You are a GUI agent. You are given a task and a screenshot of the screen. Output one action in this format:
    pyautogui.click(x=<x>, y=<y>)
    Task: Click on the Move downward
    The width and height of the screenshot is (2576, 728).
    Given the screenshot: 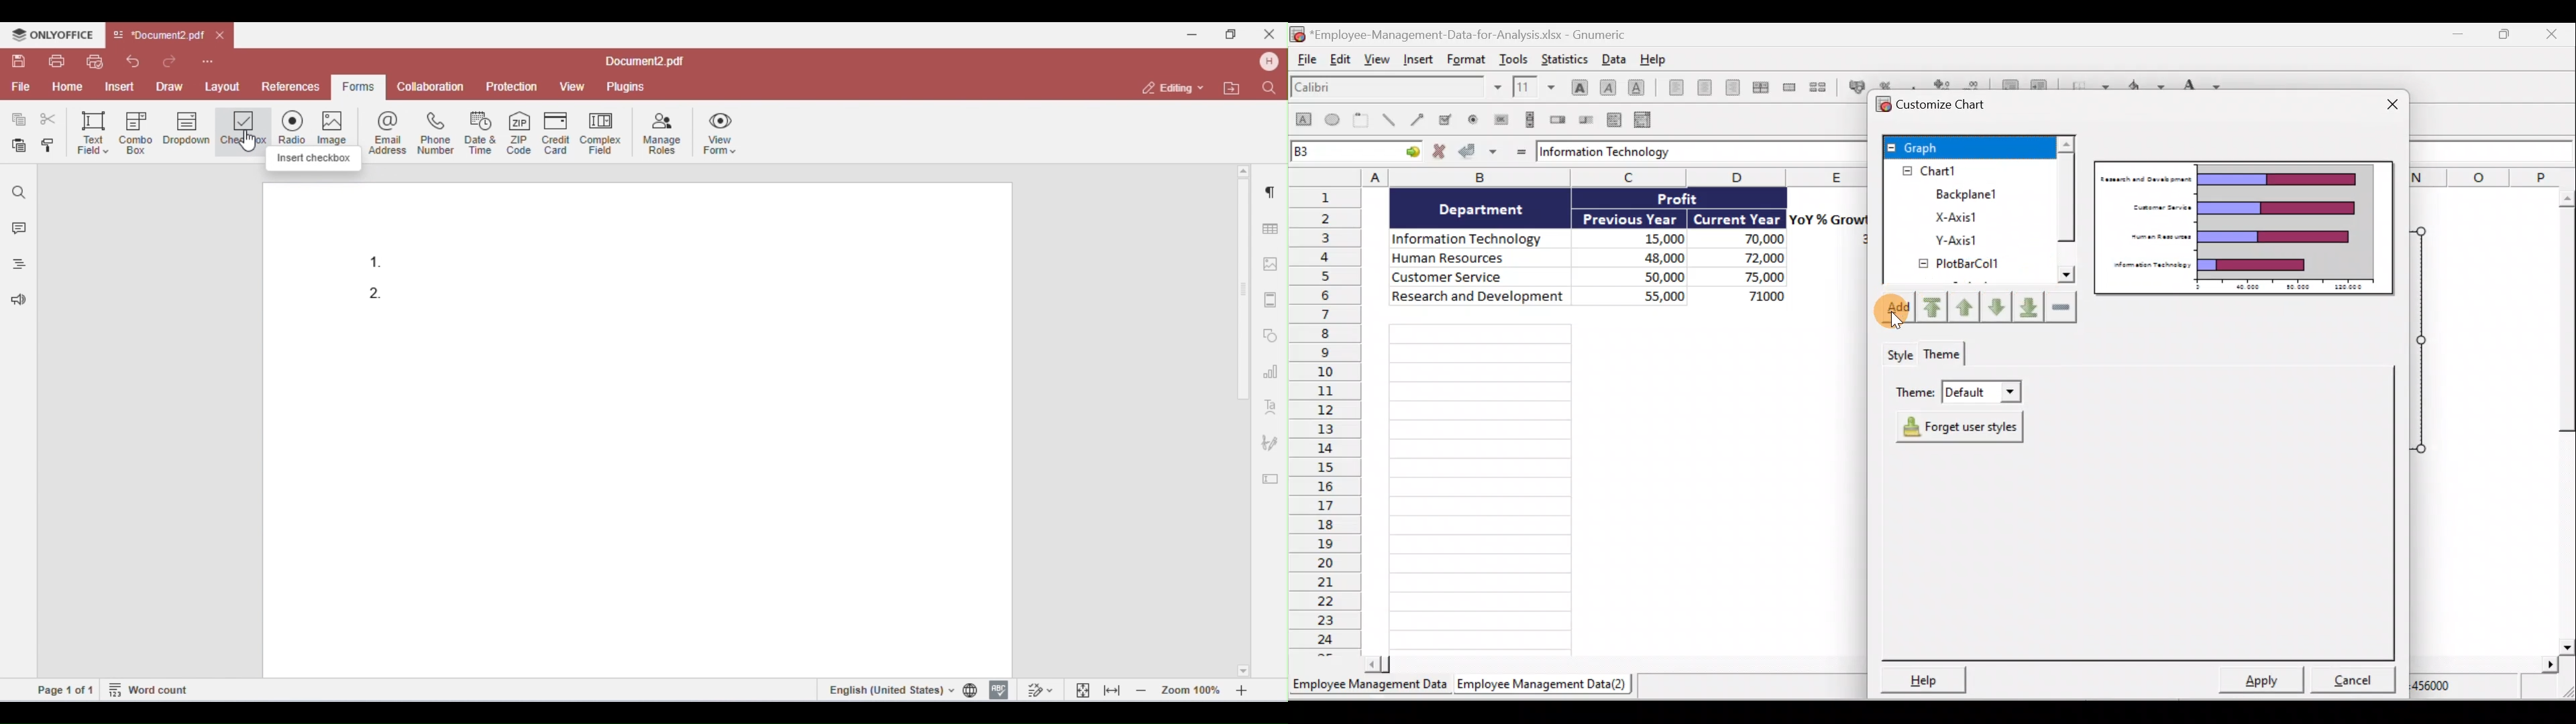 What is the action you would take?
    pyautogui.click(x=2030, y=308)
    